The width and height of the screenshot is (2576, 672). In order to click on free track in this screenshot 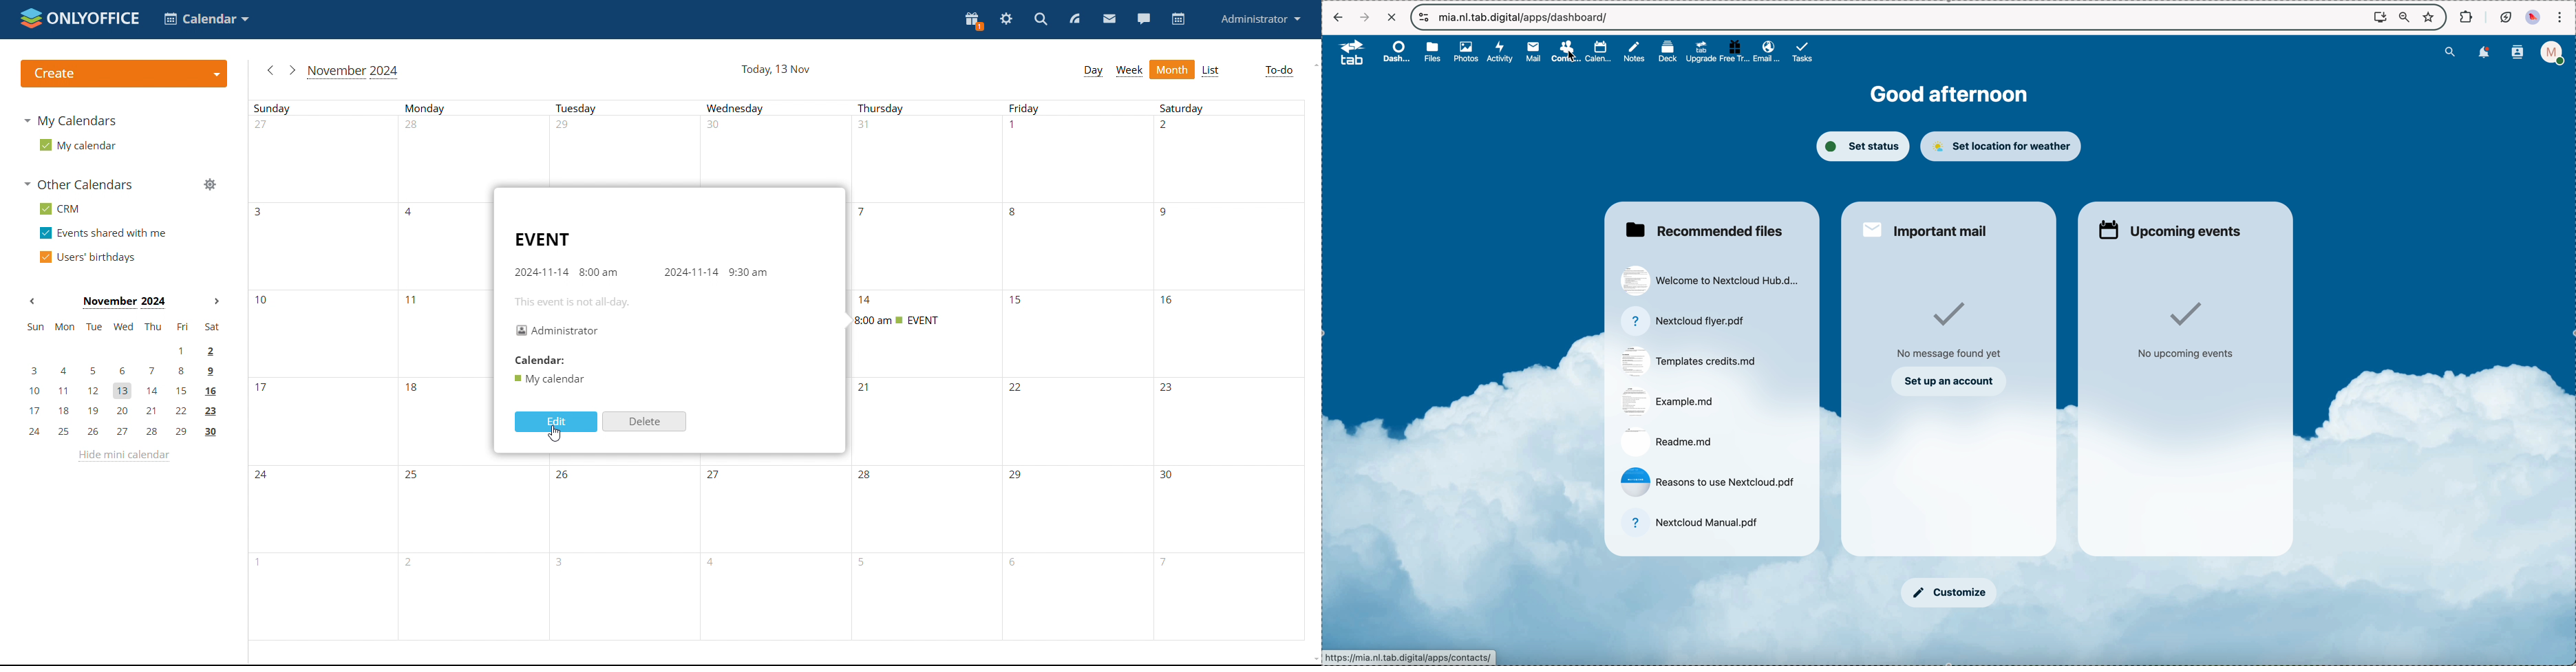, I will do `click(1734, 51)`.